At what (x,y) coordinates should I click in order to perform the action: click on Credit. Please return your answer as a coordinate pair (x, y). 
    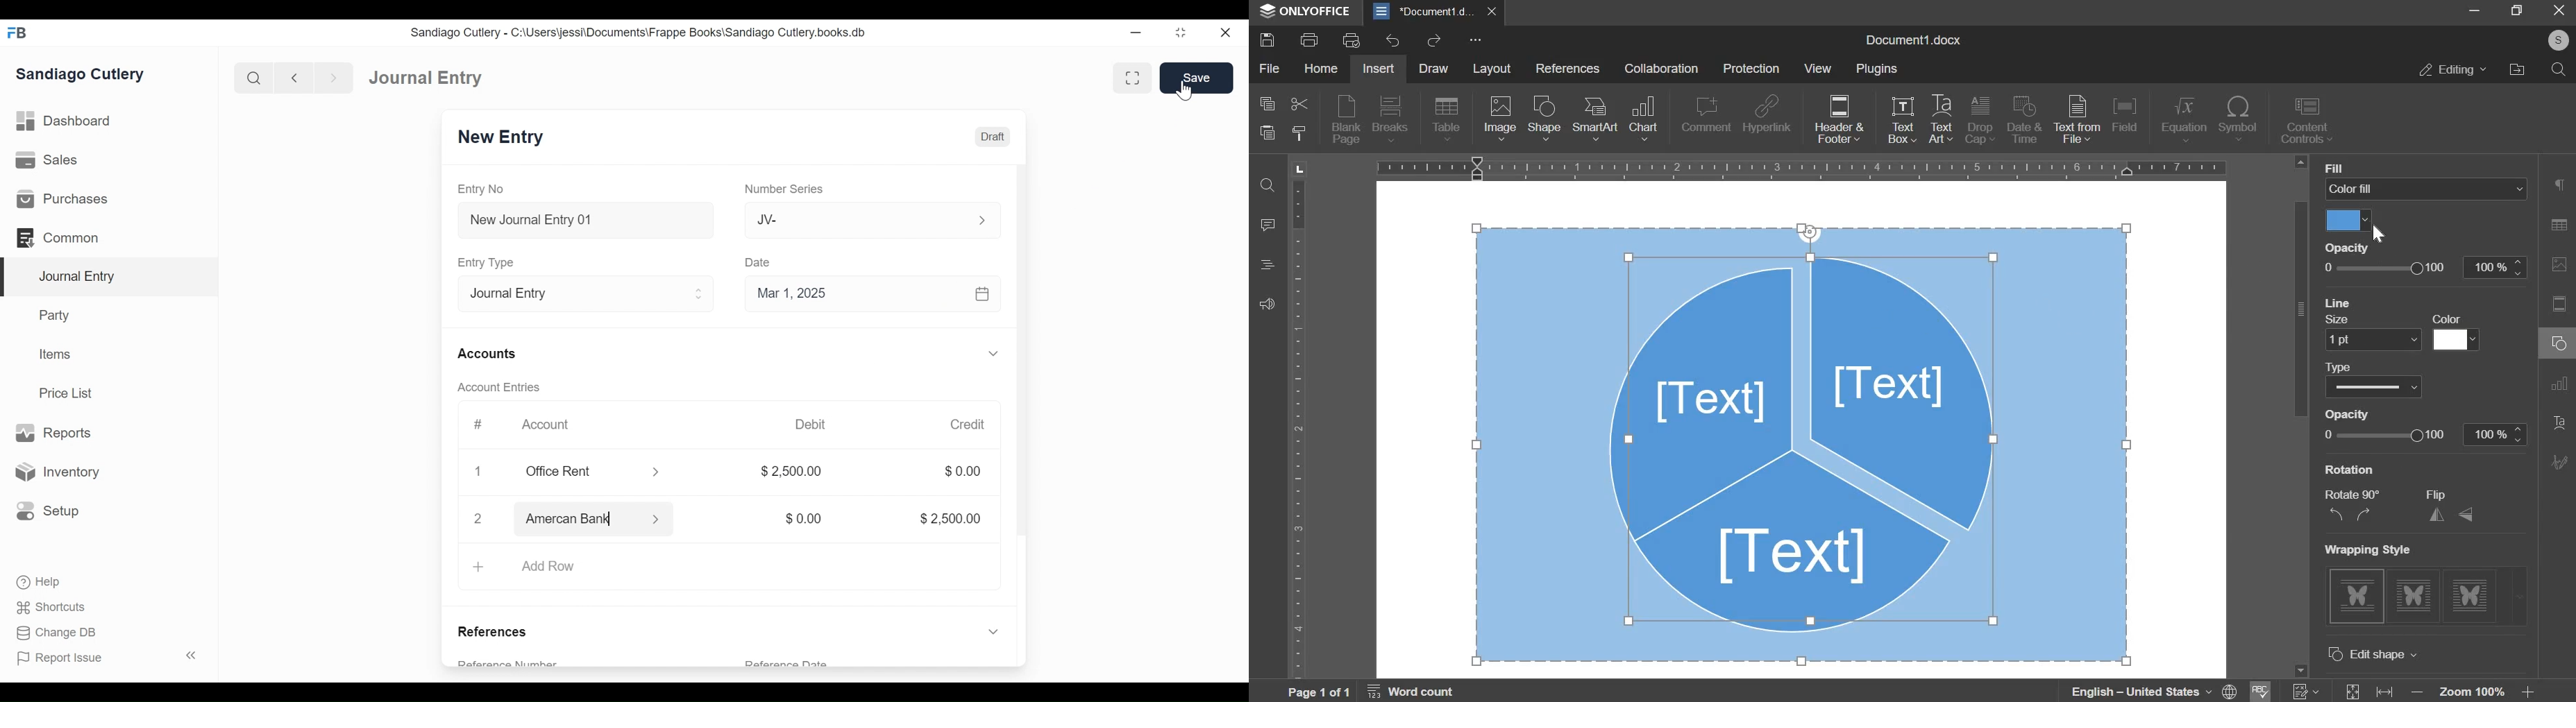
    Looking at the image, I should click on (968, 424).